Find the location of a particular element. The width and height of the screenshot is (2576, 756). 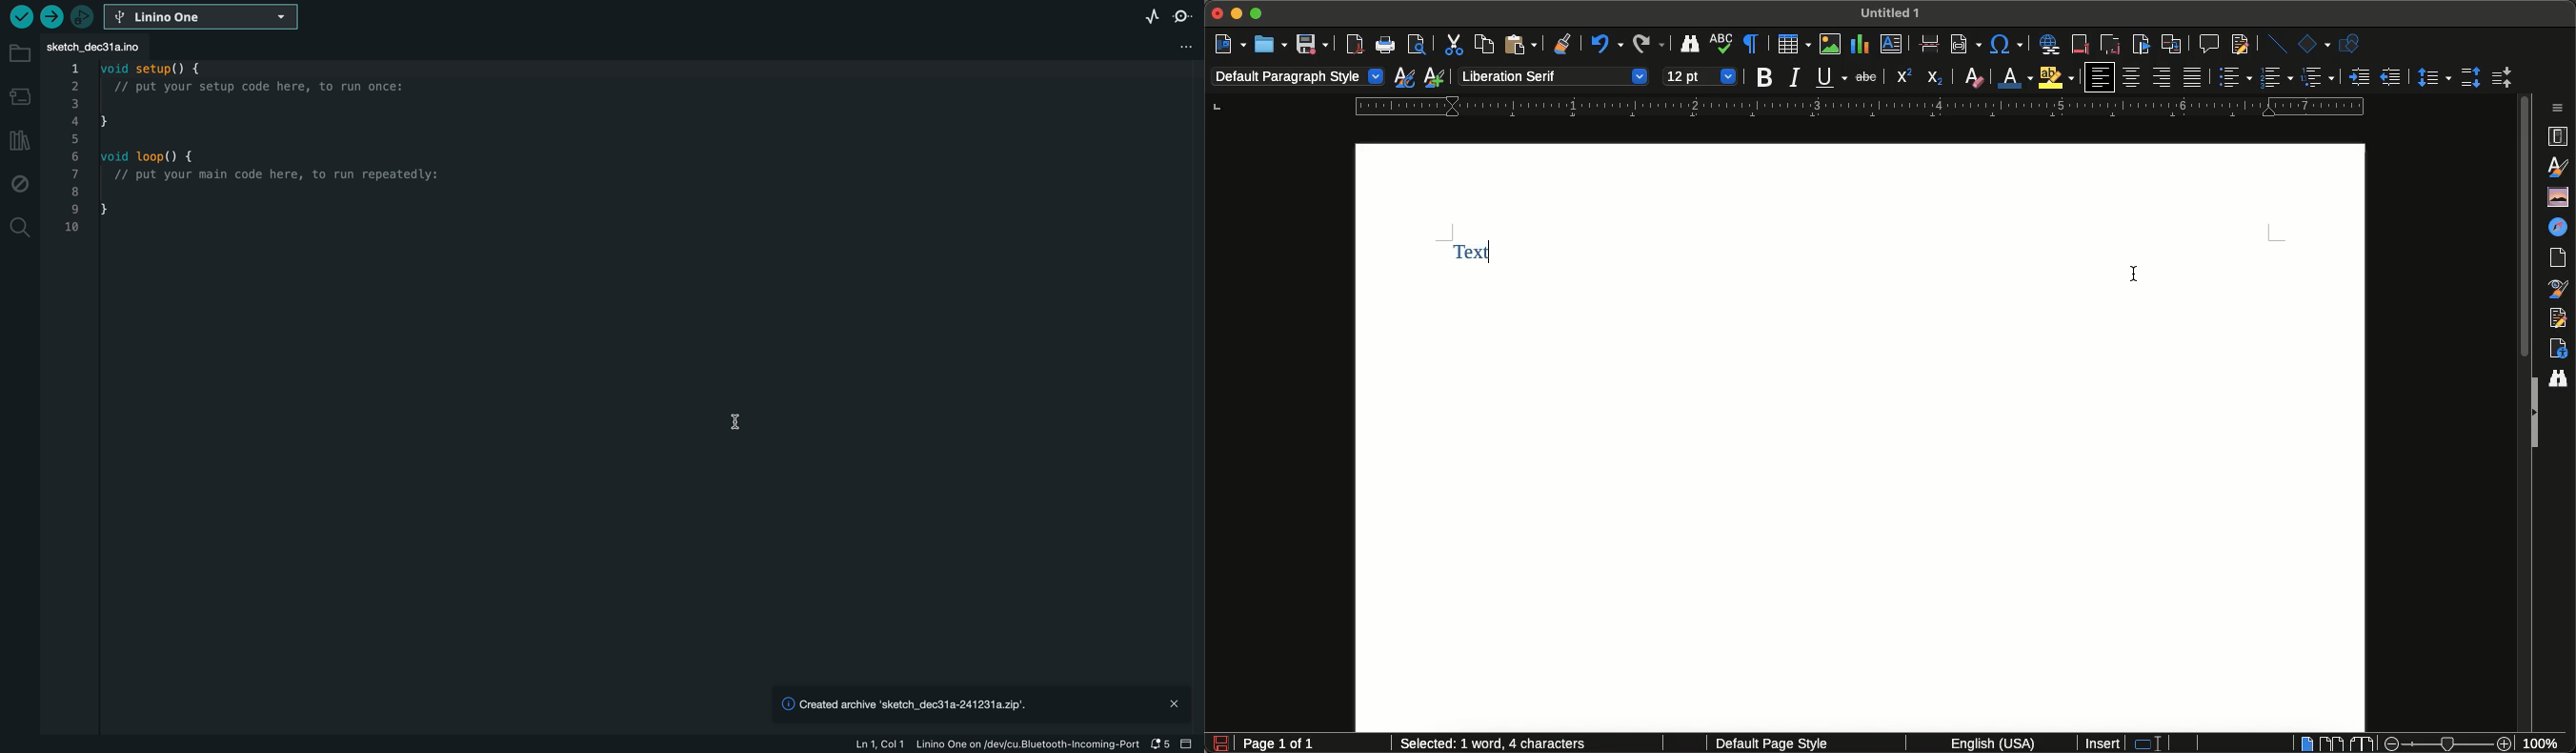

Gallery is located at coordinates (2561, 196).